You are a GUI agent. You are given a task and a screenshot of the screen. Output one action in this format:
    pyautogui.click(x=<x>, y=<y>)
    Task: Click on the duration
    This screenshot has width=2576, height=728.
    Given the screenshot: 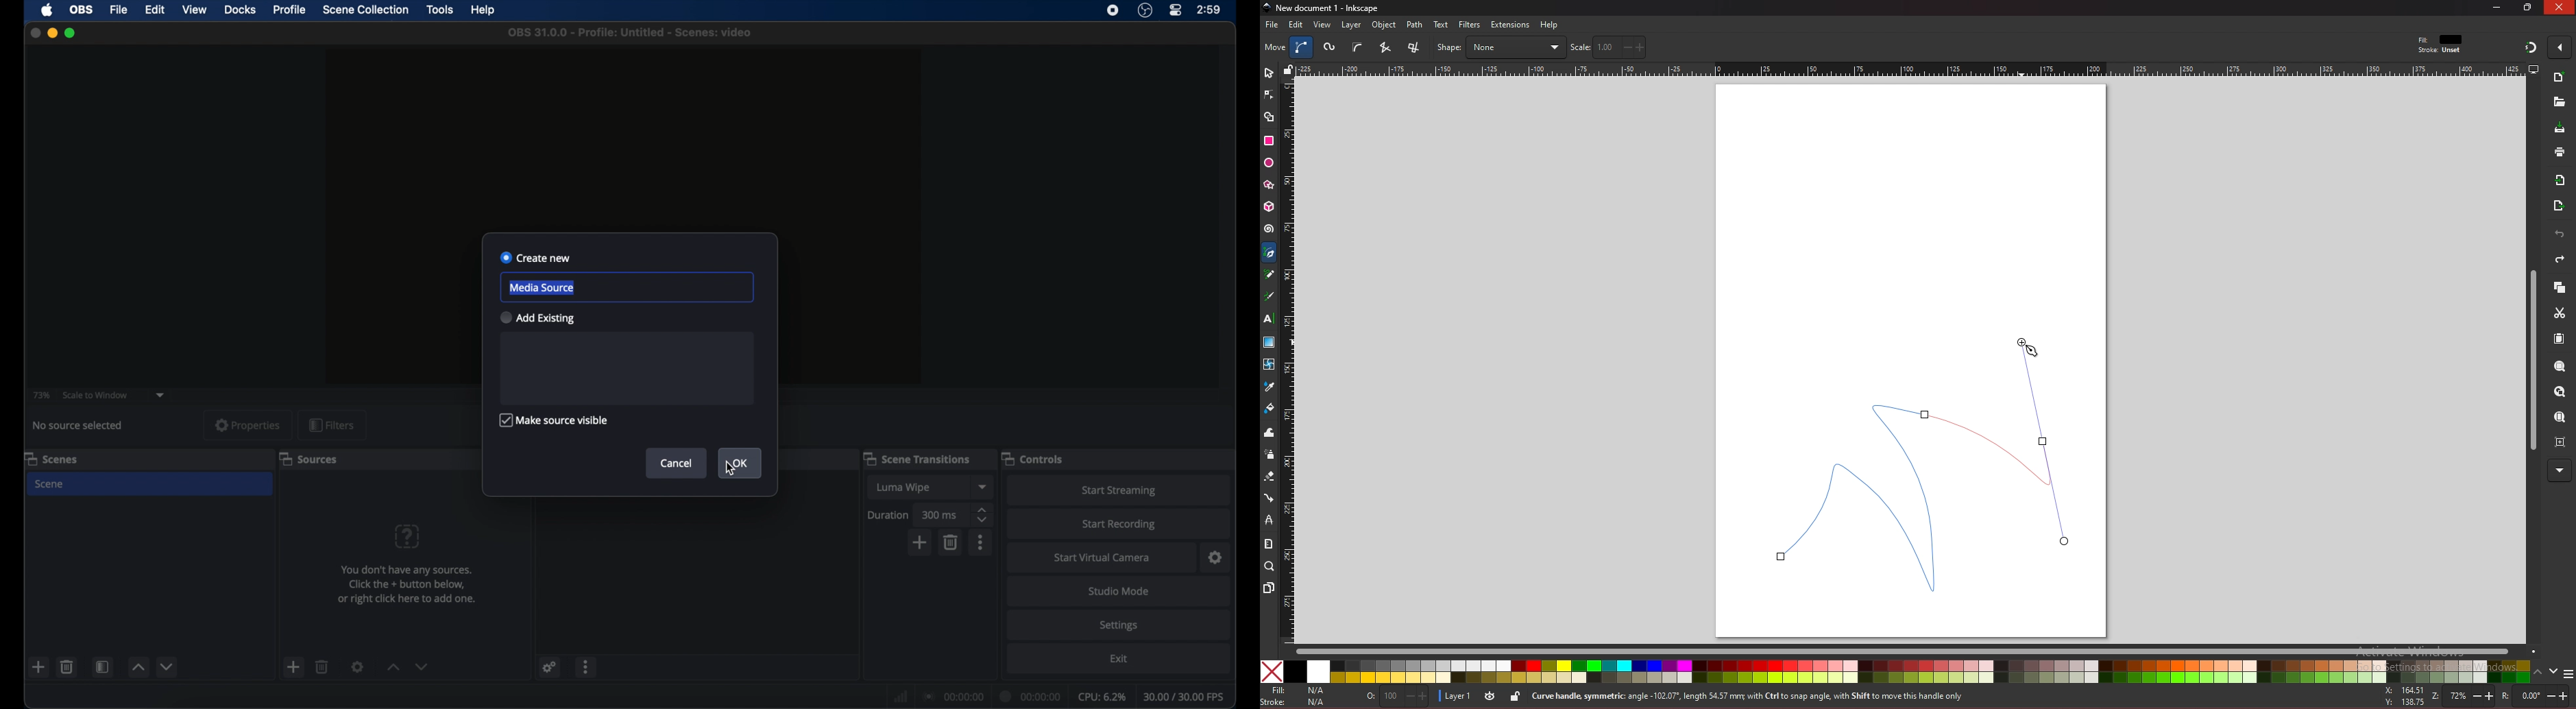 What is the action you would take?
    pyautogui.click(x=1030, y=697)
    